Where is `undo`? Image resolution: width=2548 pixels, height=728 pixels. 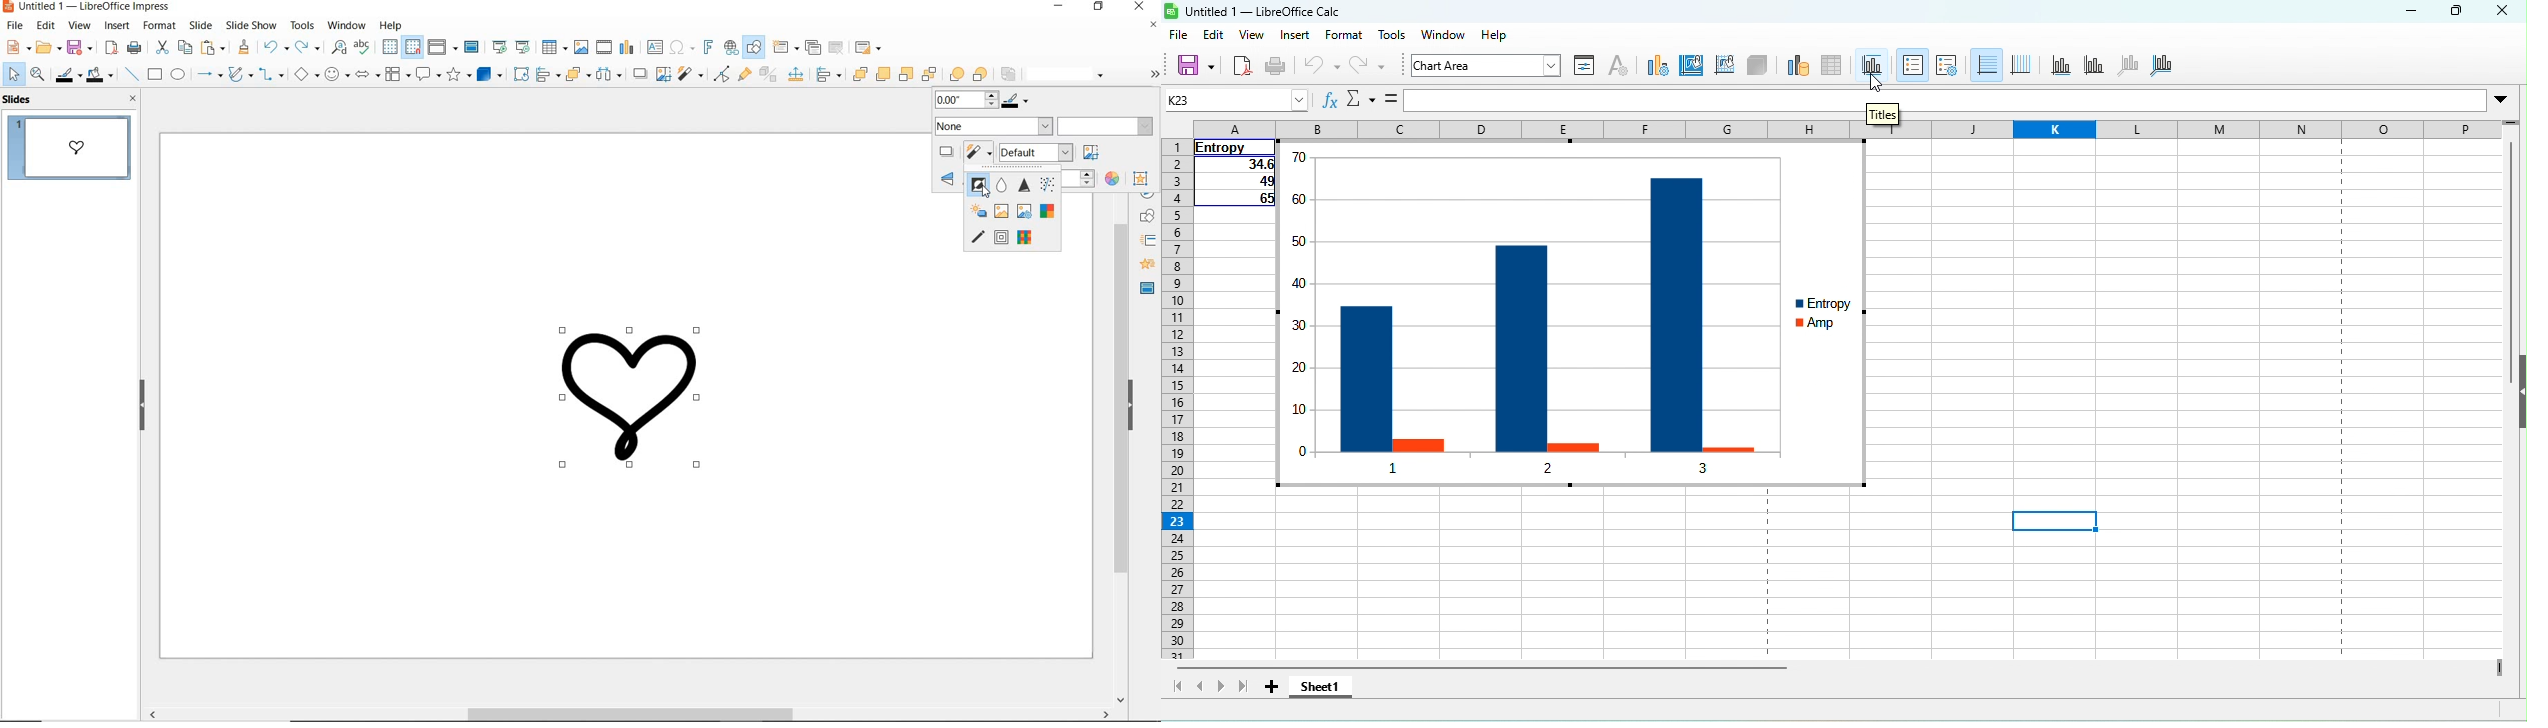 undo is located at coordinates (275, 47).